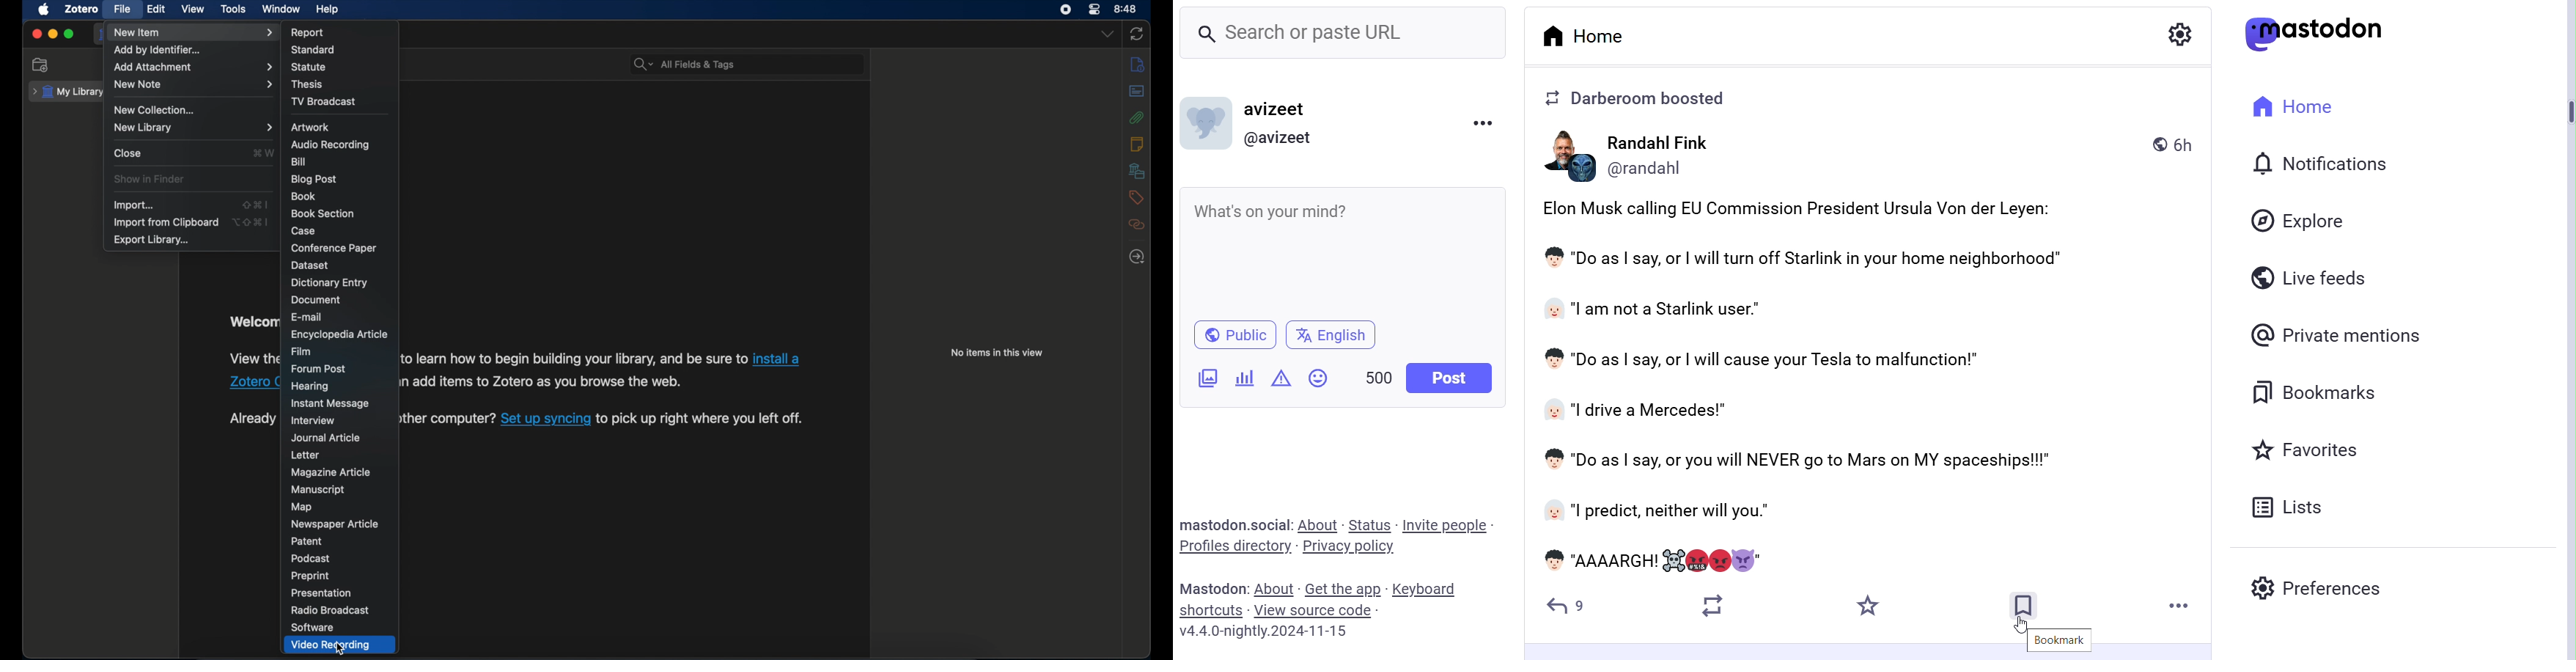  I want to click on journal article, so click(325, 438).